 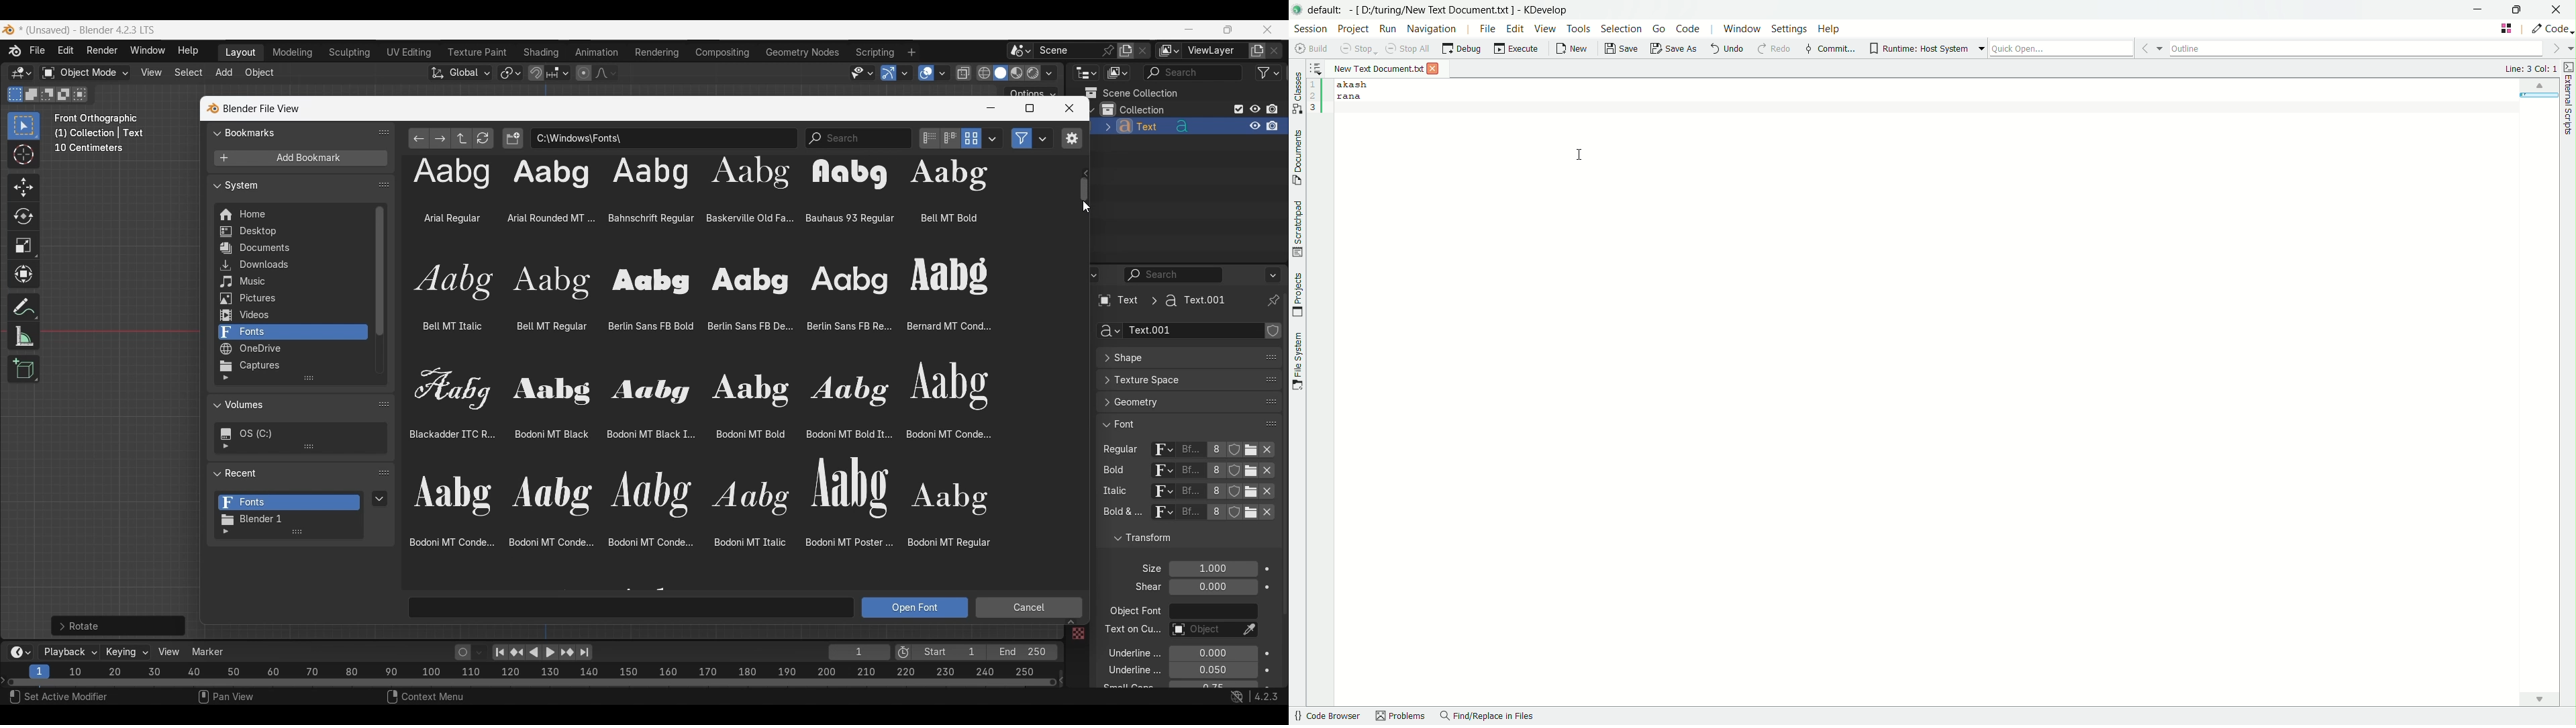 I want to click on Cursor selecting vertical slide bar, so click(x=1086, y=190).